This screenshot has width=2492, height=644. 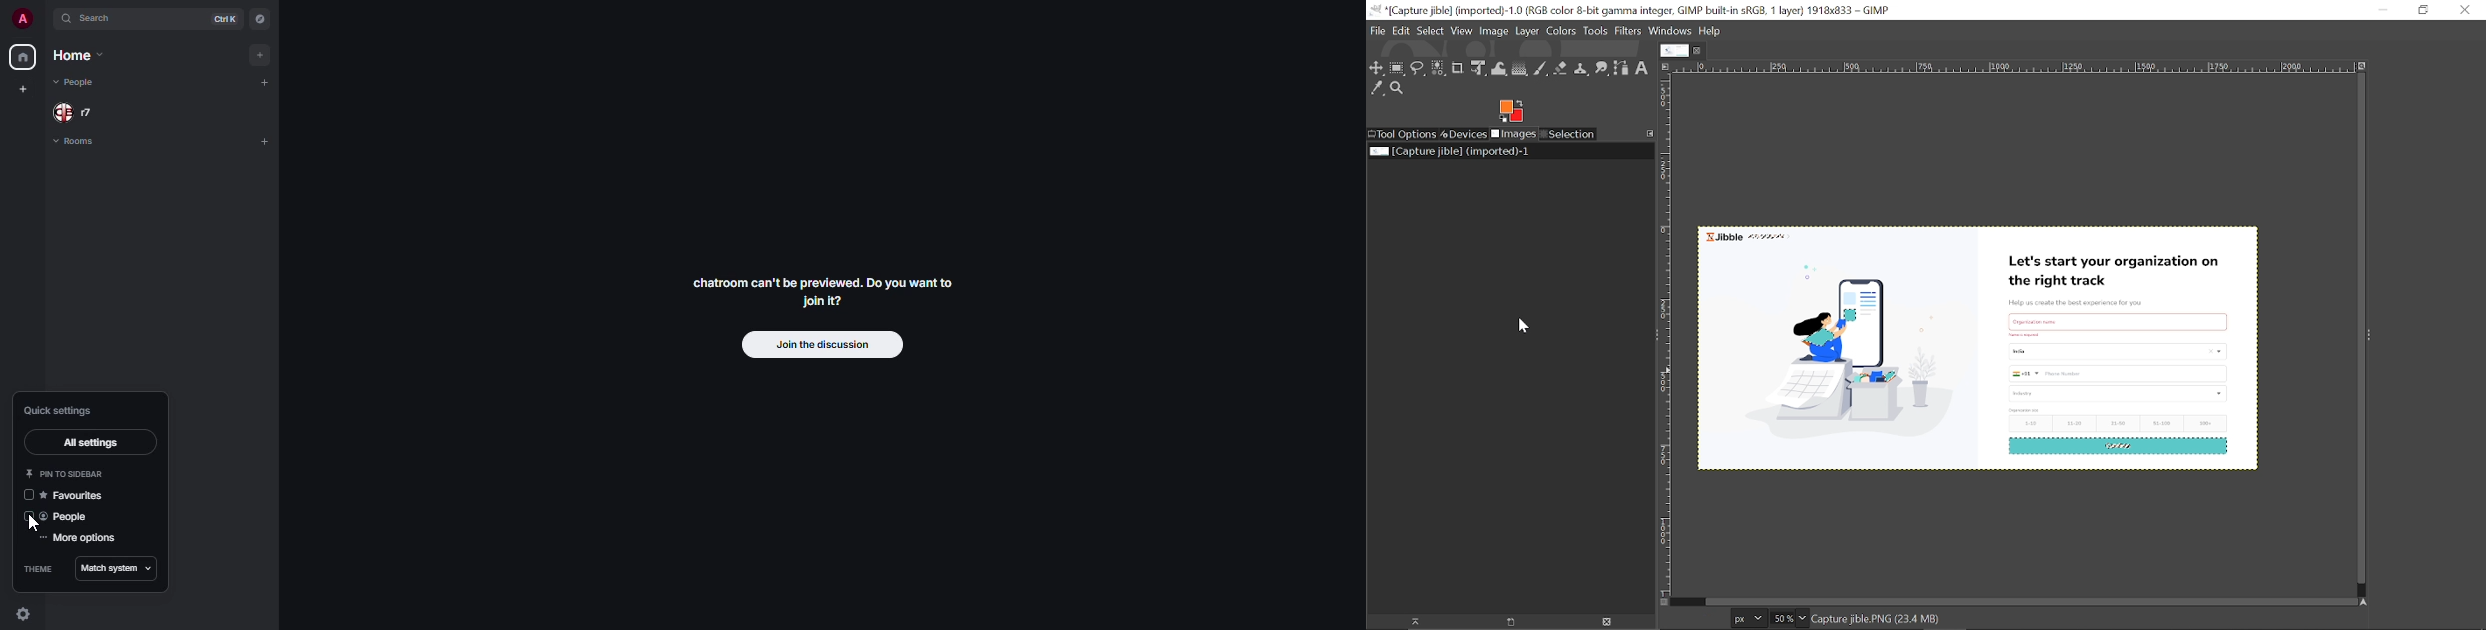 What do you see at coordinates (59, 410) in the screenshot?
I see `quick settings` at bounding box center [59, 410].